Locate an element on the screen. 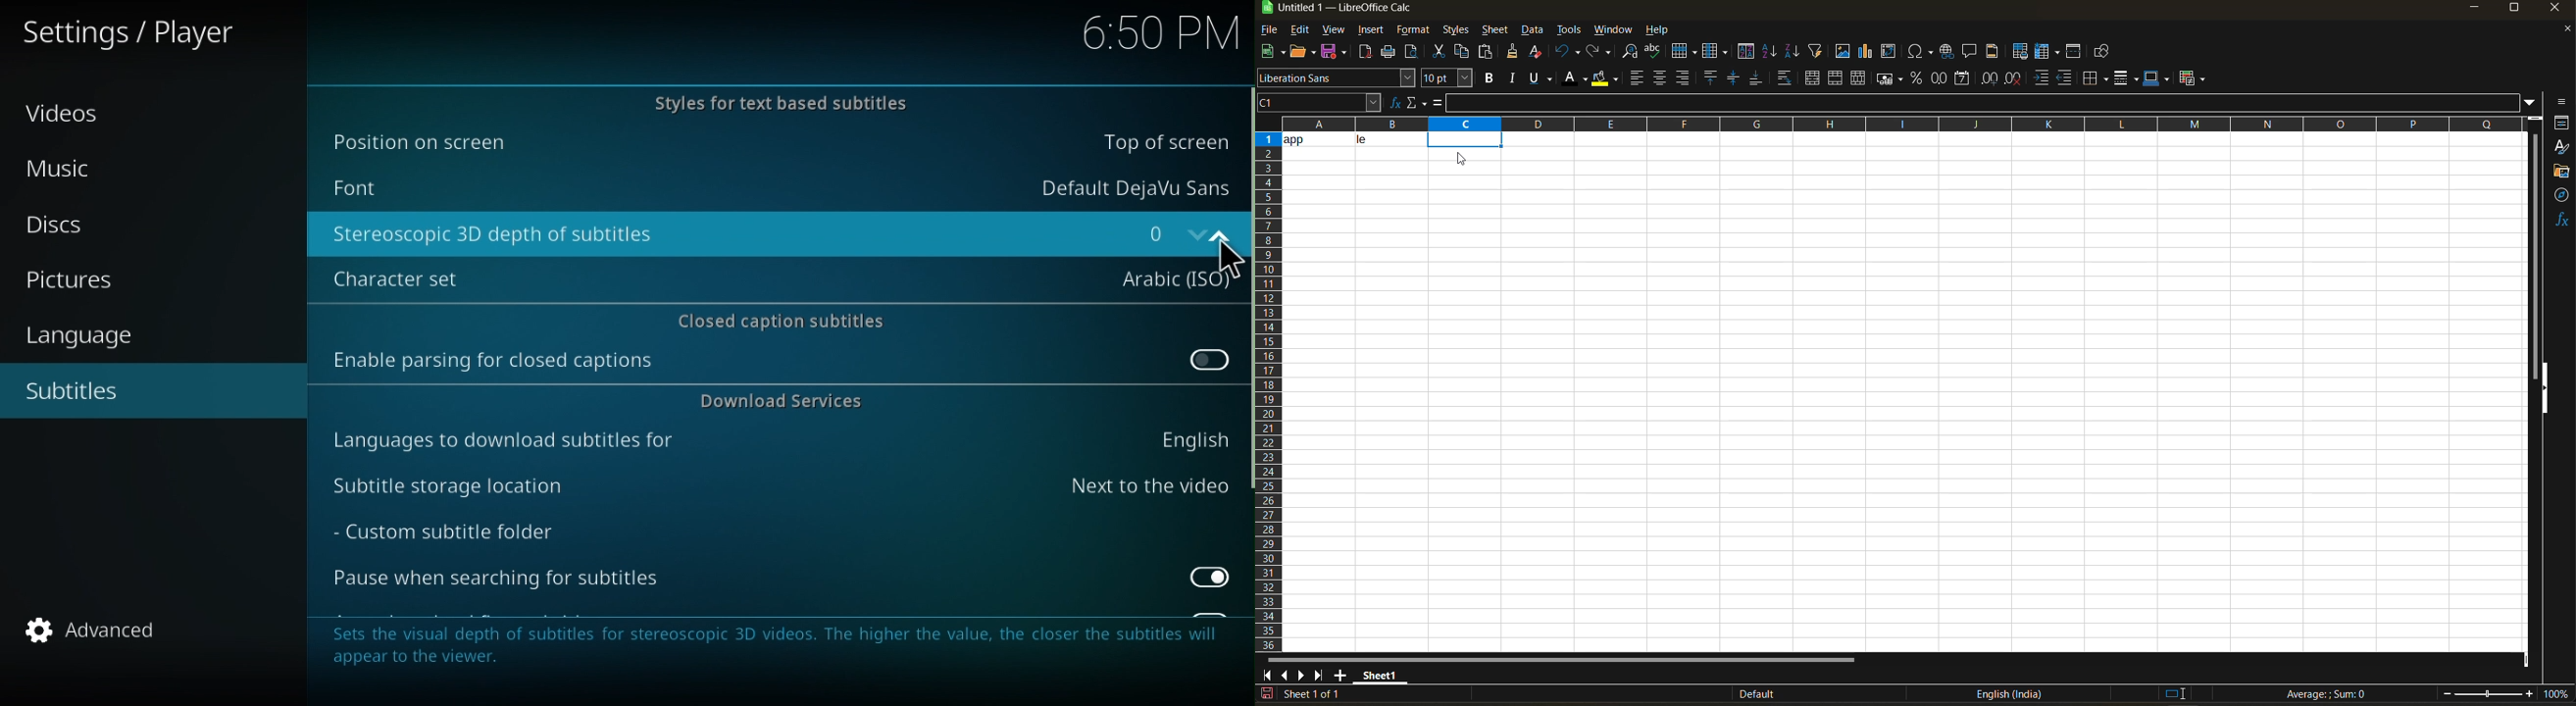 The width and height of the screenshot is (2576, 728). window is located at coordinates (1614, 30).